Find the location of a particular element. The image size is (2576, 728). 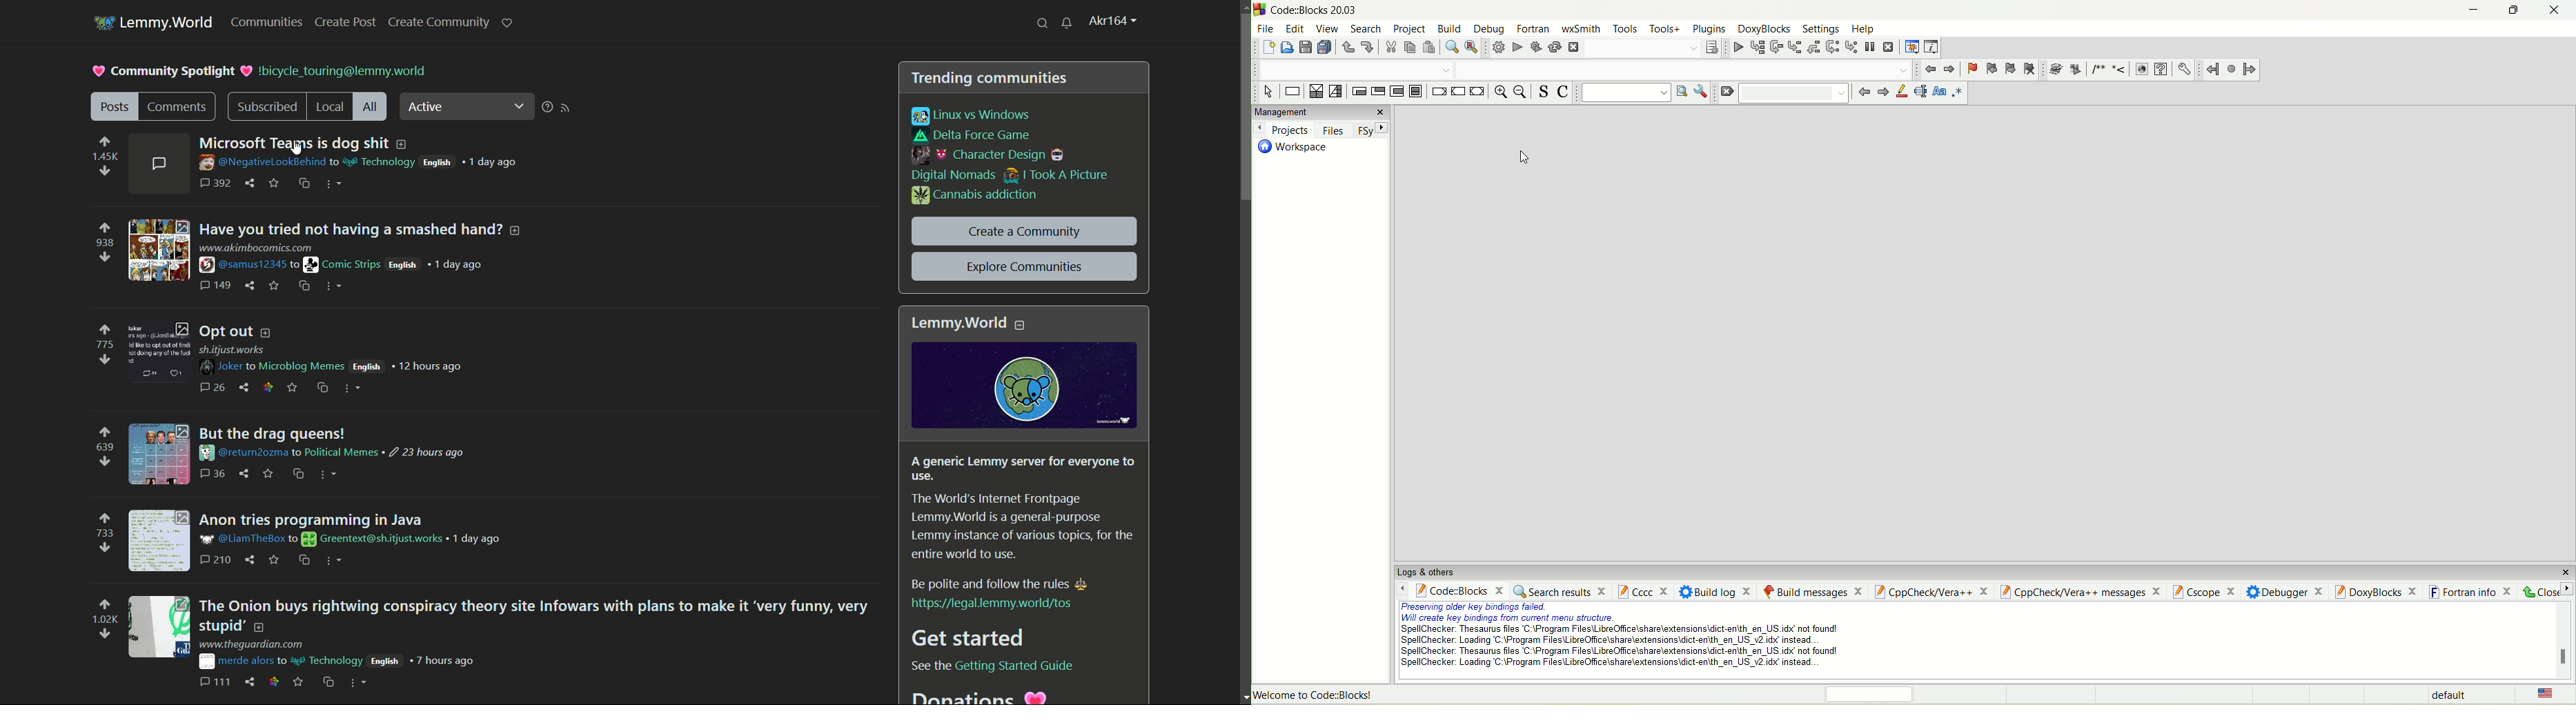

server icon is located at coordinates (102, 21).